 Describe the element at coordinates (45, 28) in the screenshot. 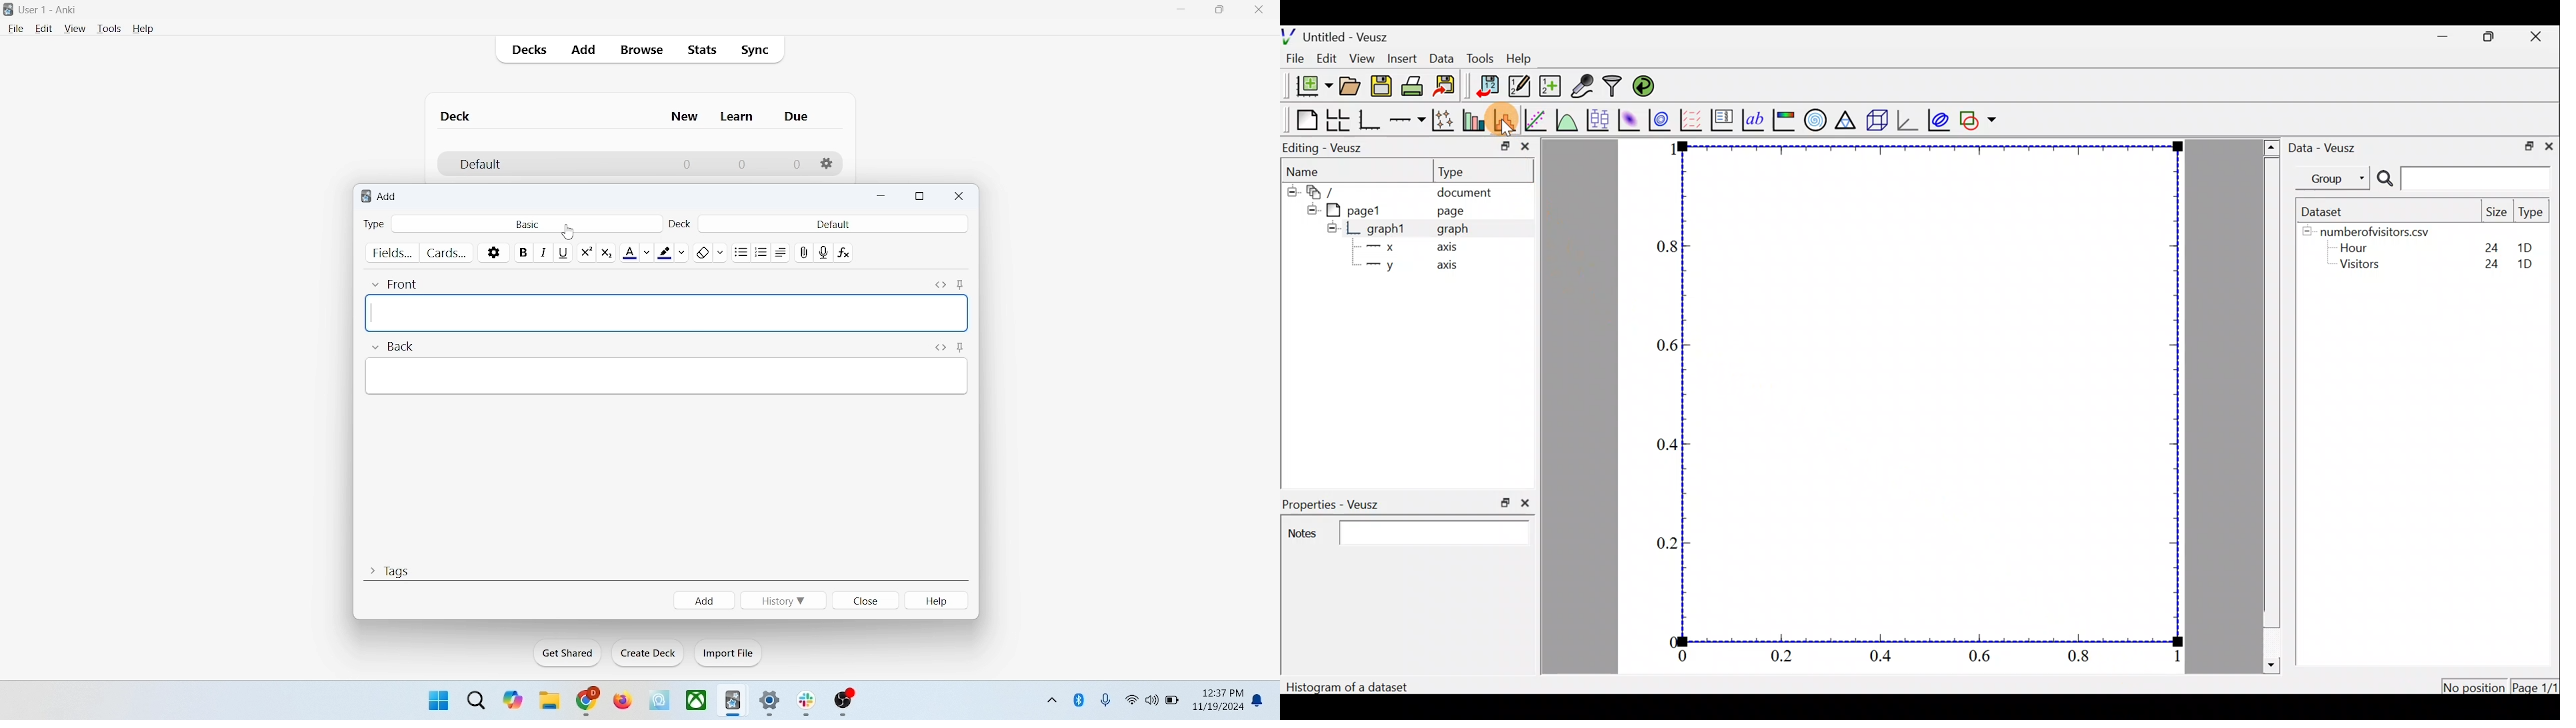

I see `edit` at that location.